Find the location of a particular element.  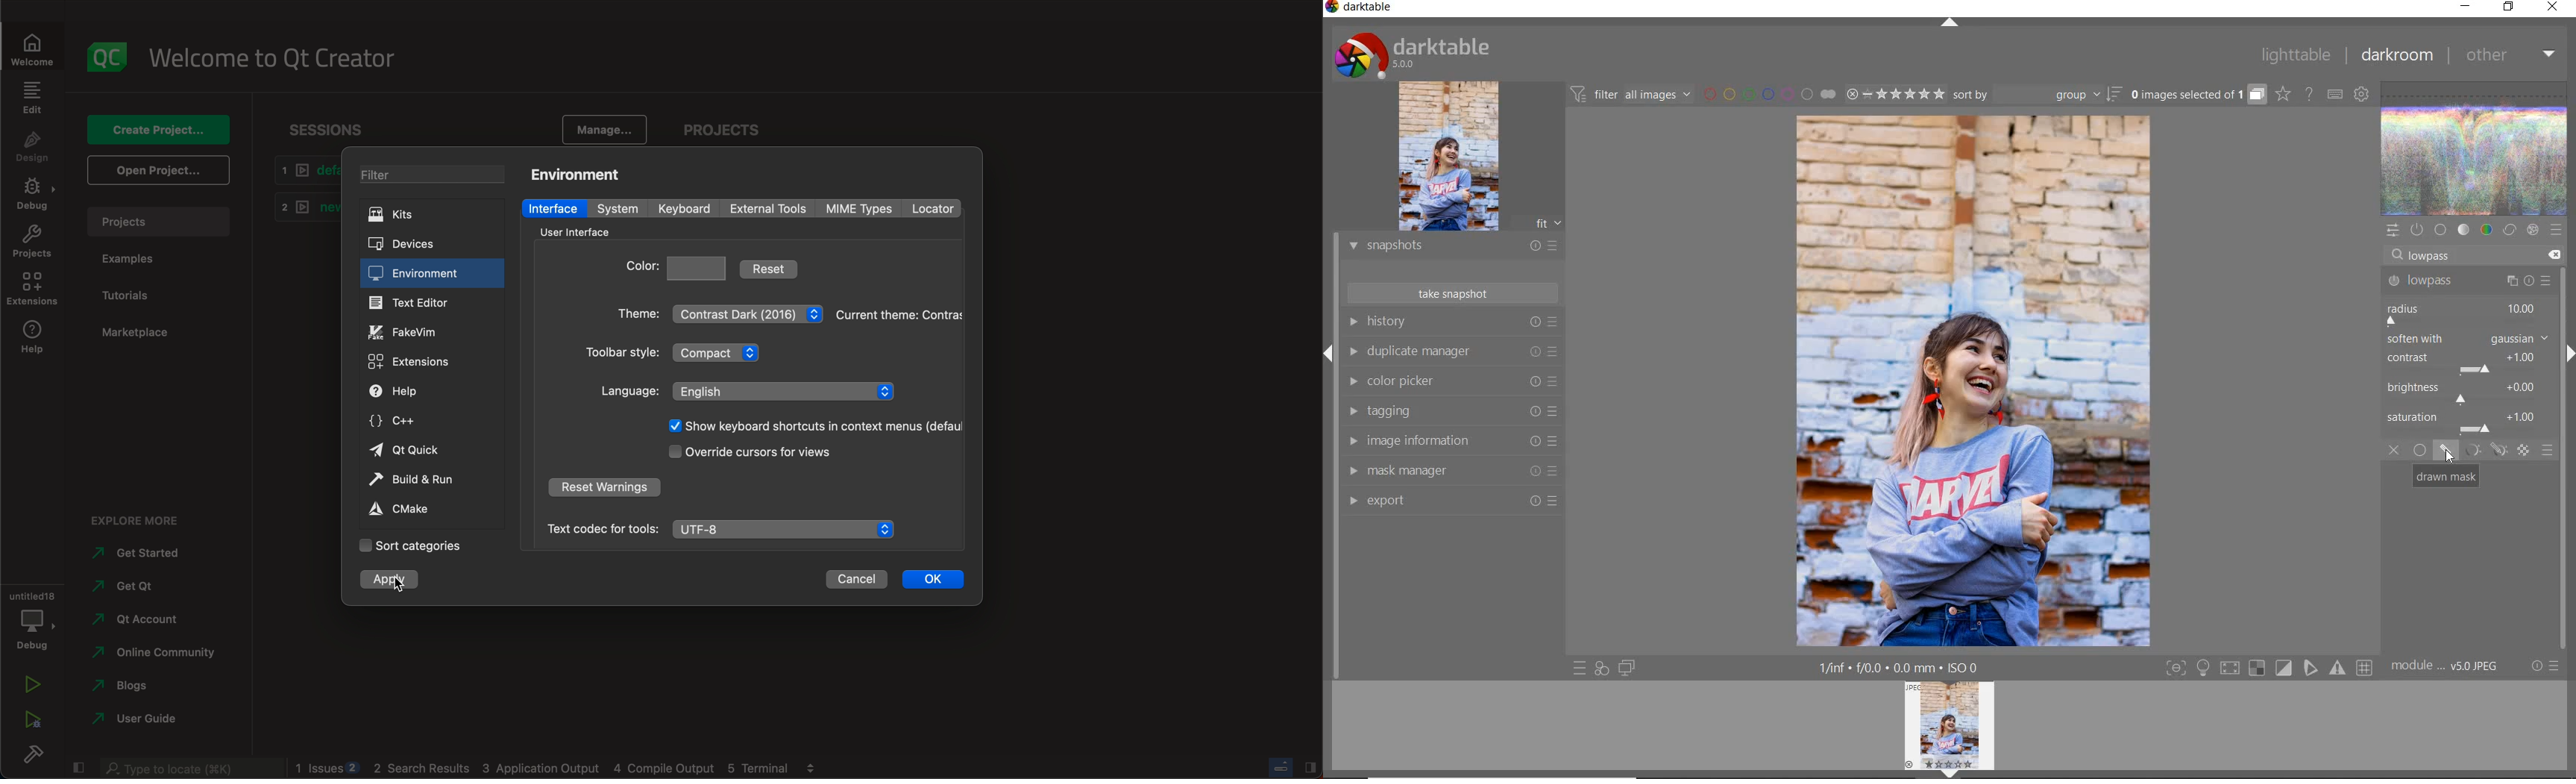

filter images by color labels is located at coordinates (1769, 95).